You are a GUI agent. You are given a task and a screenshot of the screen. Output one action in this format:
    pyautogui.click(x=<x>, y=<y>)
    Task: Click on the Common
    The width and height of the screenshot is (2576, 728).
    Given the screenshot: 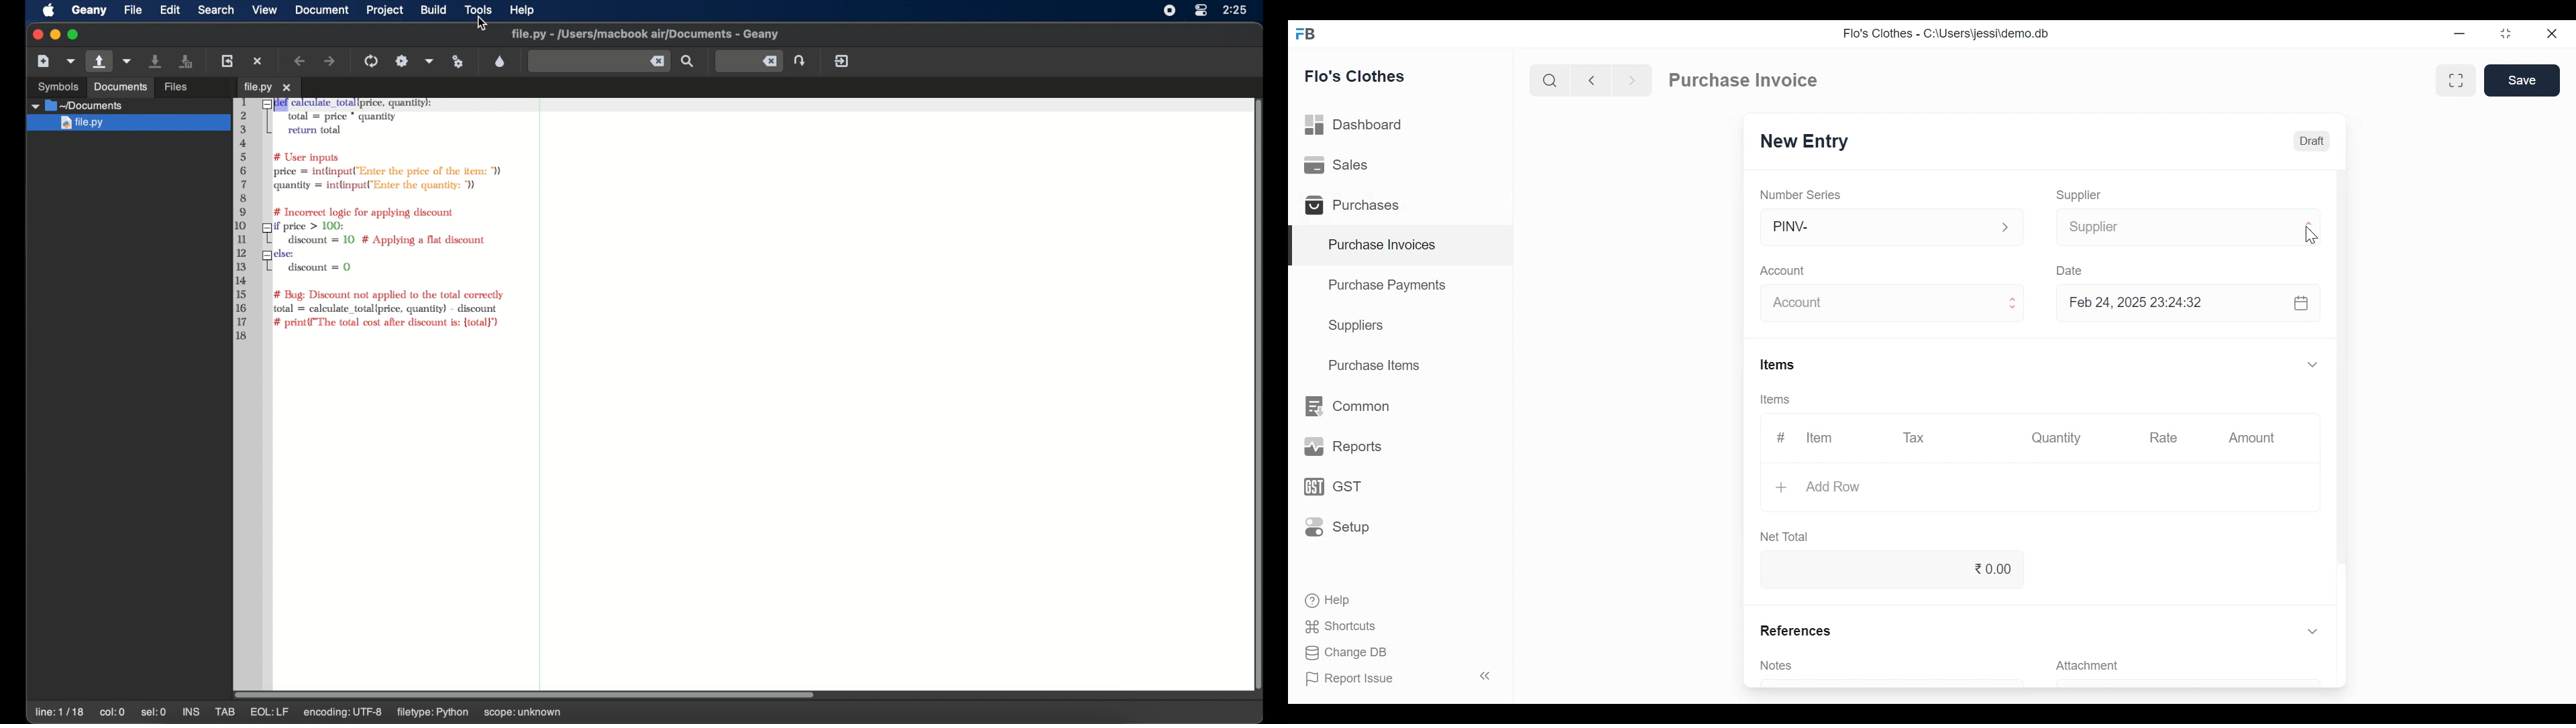 What is the action you would take?
    pyautogui.click(x=1350, y=406)
    